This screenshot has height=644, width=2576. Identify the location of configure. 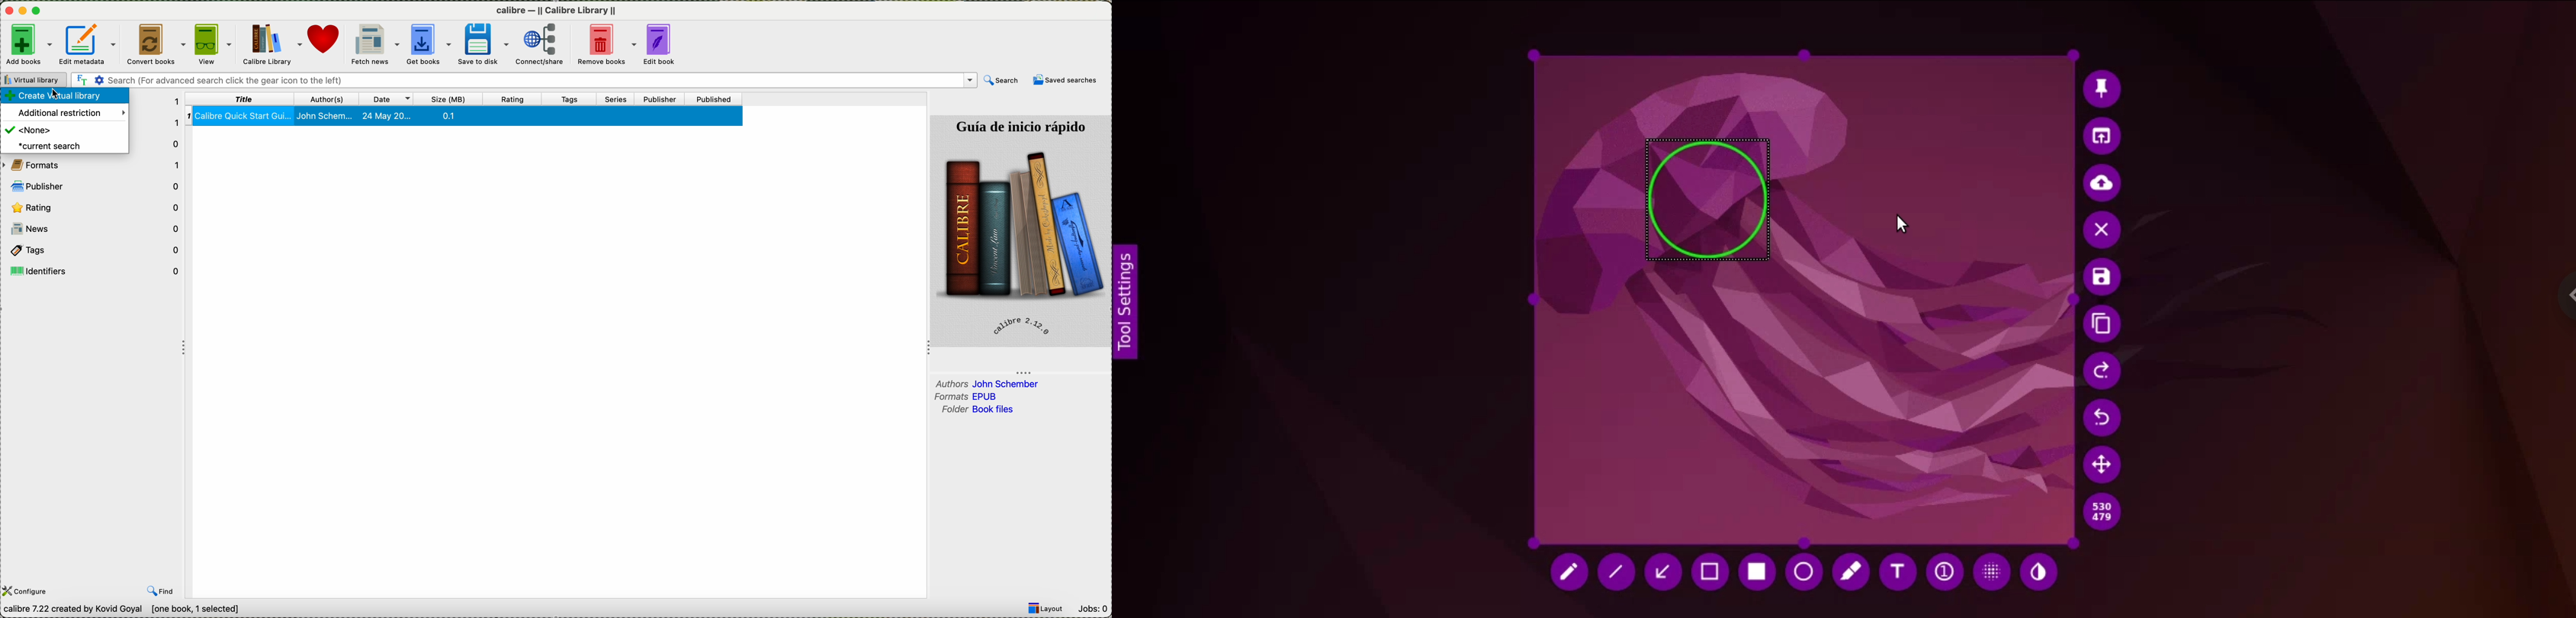
(27, 591).